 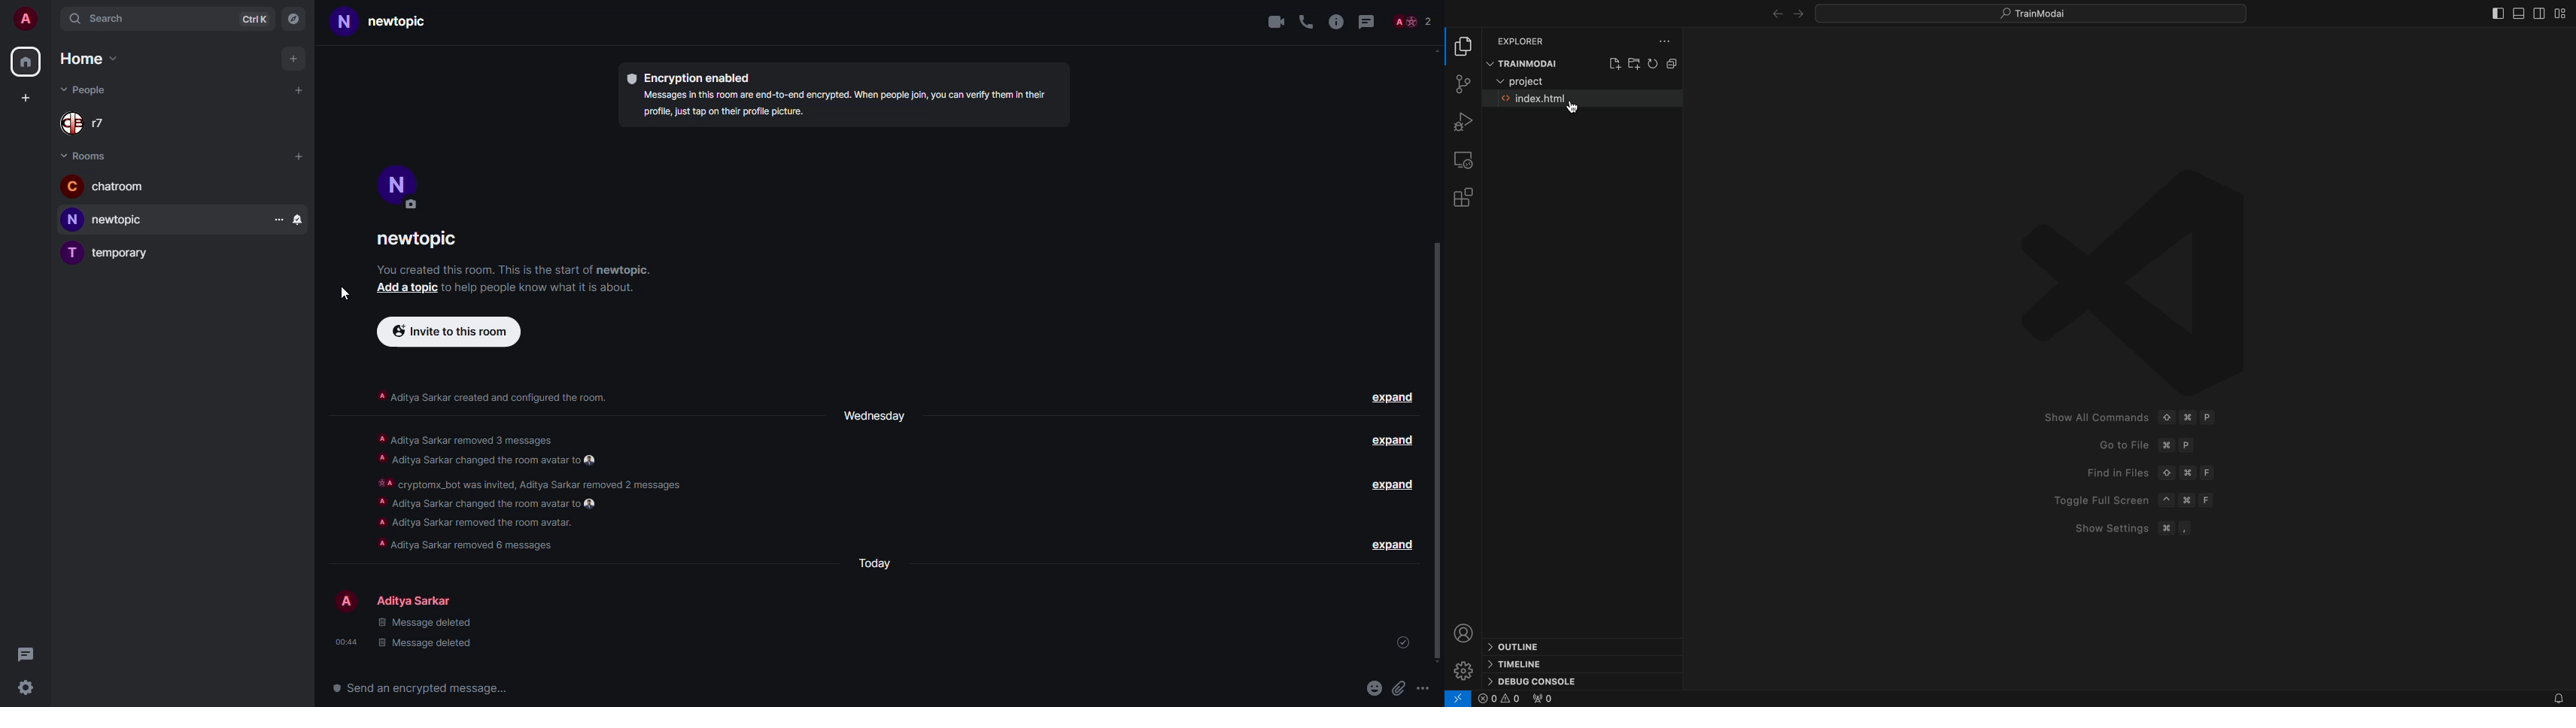 What do you see at coordinates (275, 217) in the screenshot?
I see `more` at bounding box center [275, 217].